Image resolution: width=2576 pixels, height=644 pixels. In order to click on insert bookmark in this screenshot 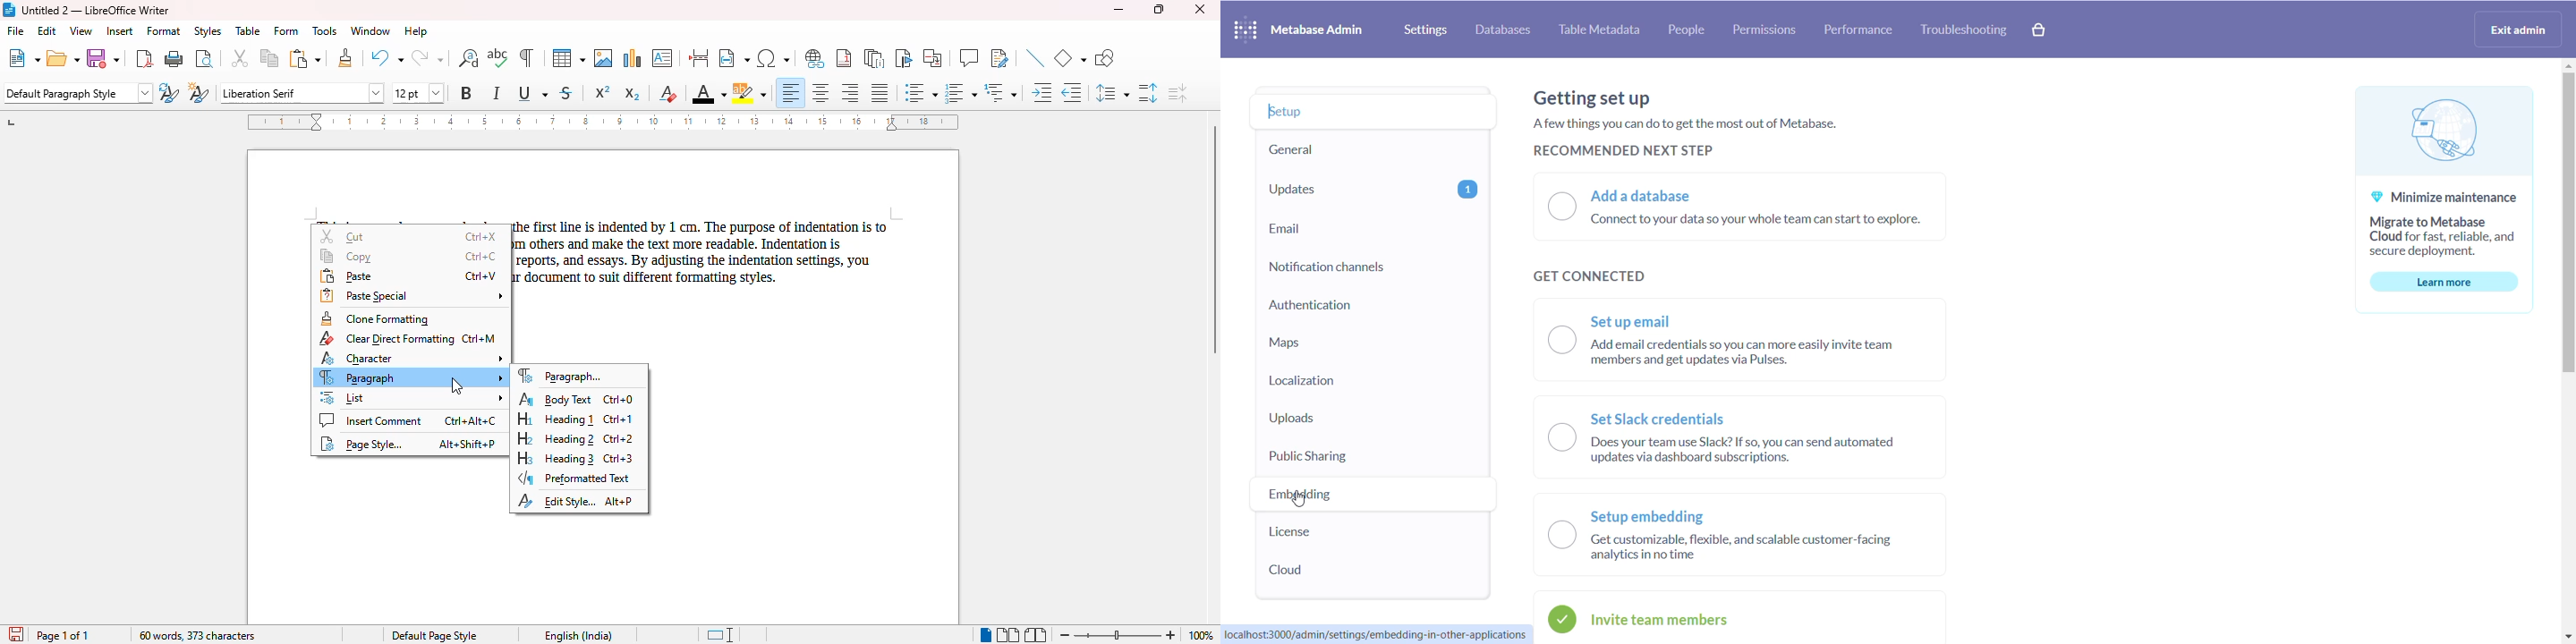, I will do `click(905, 58)`.